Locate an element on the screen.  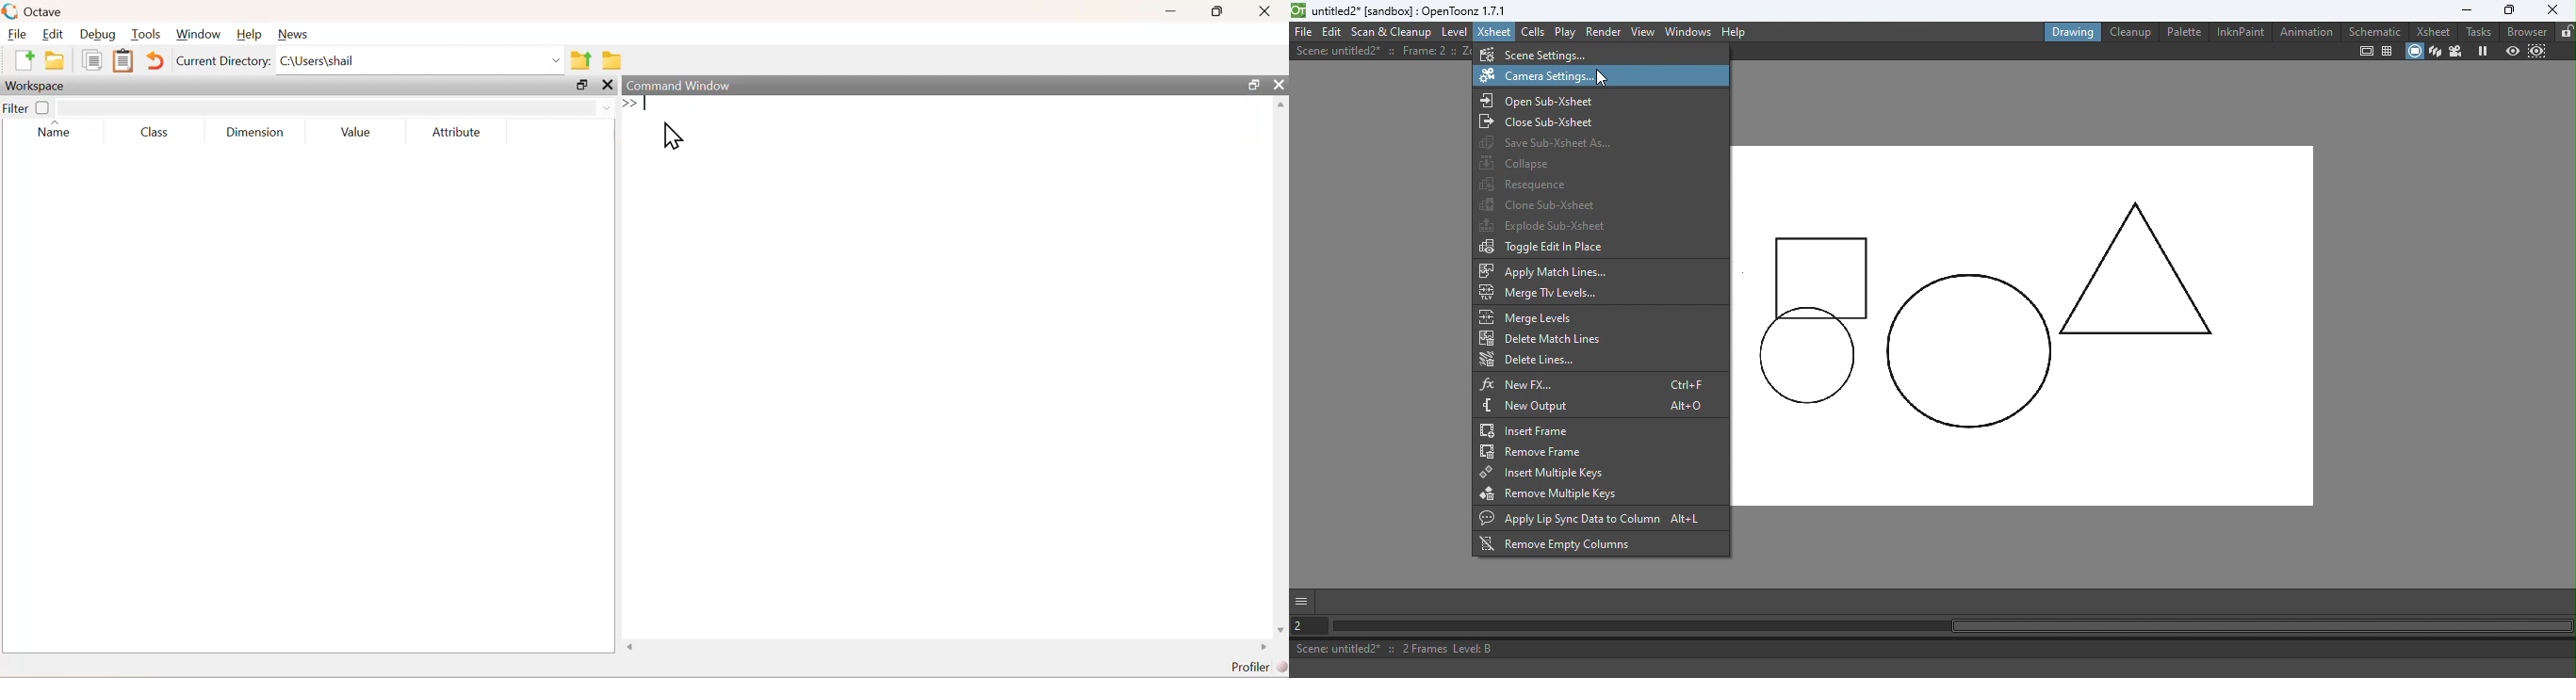
Preview is located at coordinates (2511, 51).